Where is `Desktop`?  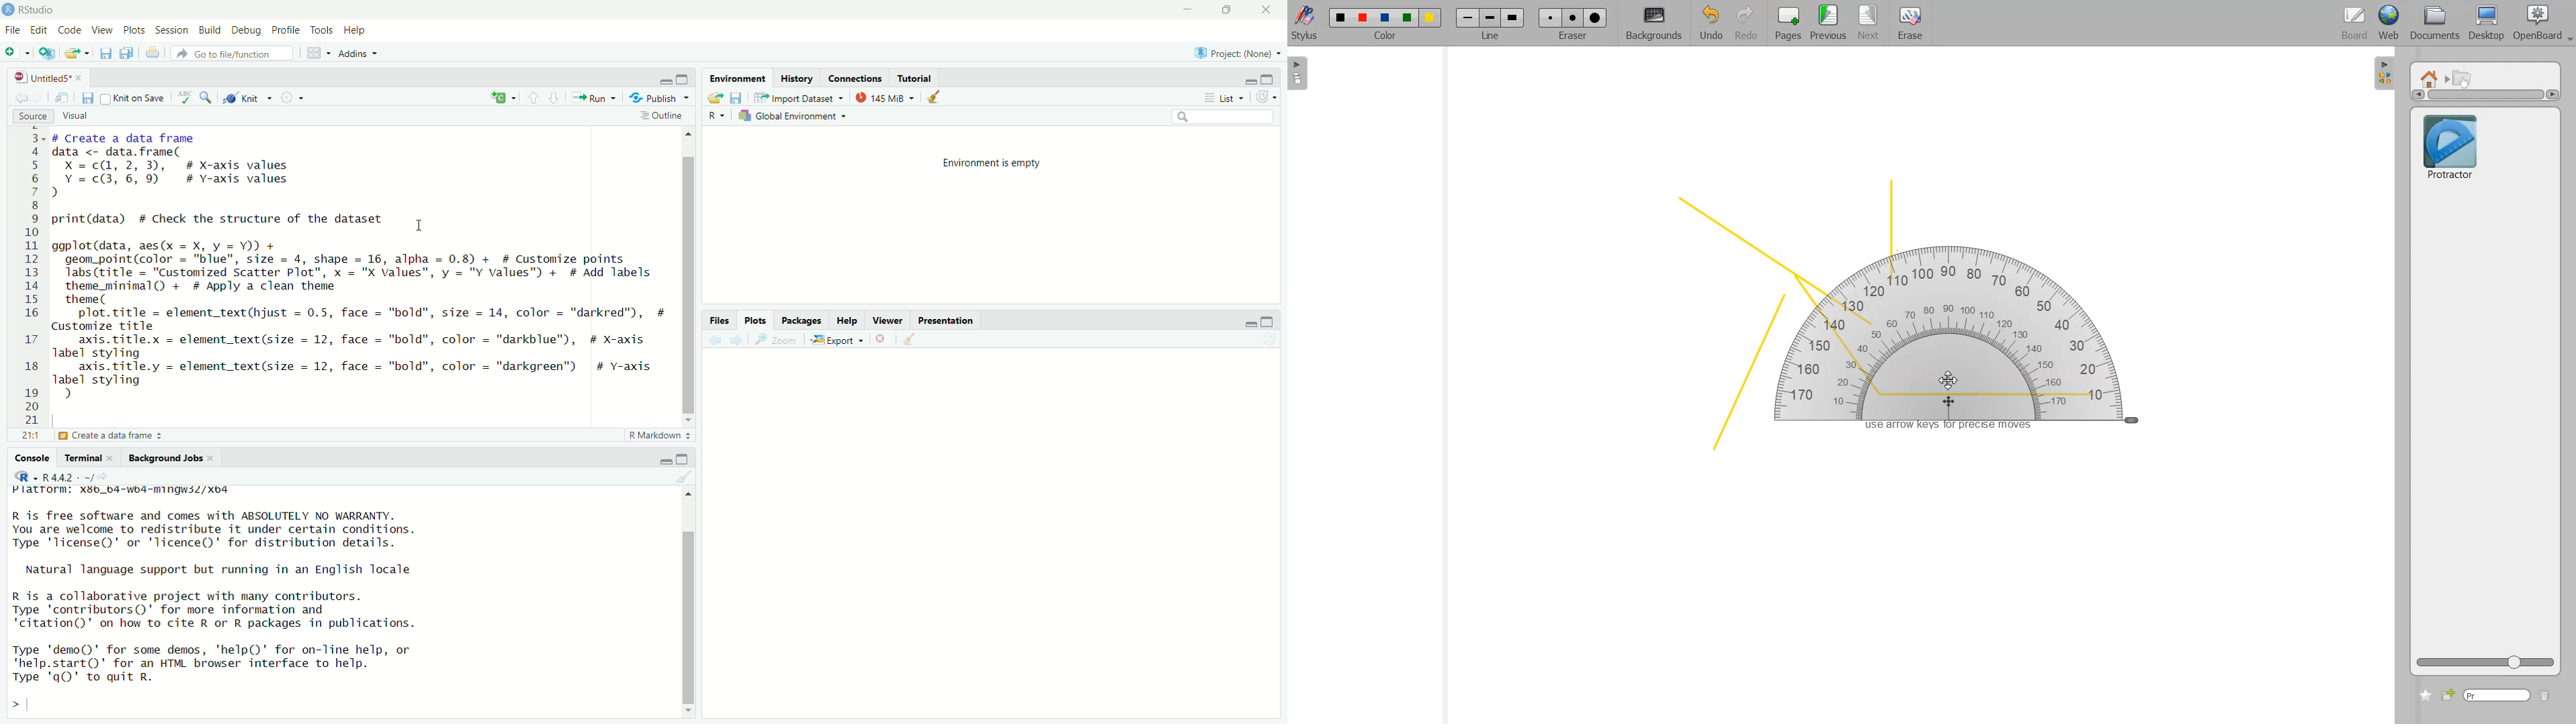
Desktop is located at coordinates (2486, 24).